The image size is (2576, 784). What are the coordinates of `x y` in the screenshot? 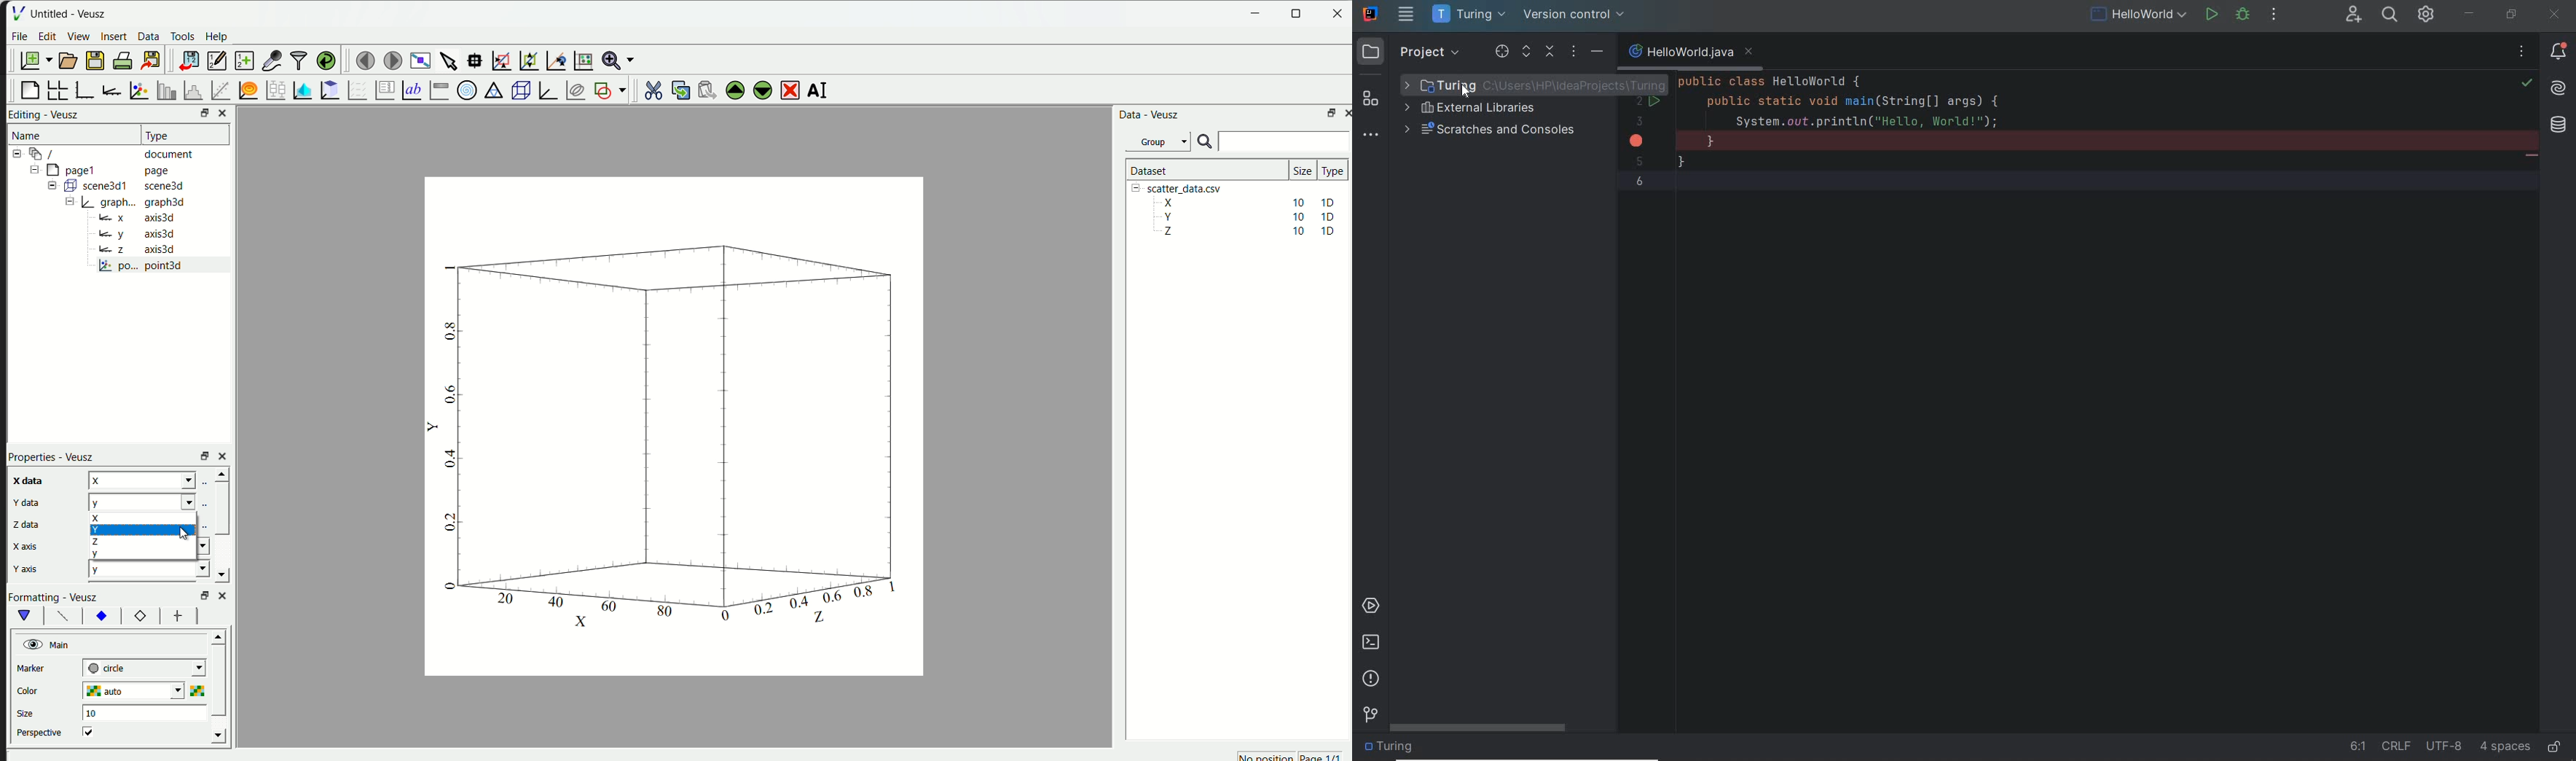 It's located at (156, 501).